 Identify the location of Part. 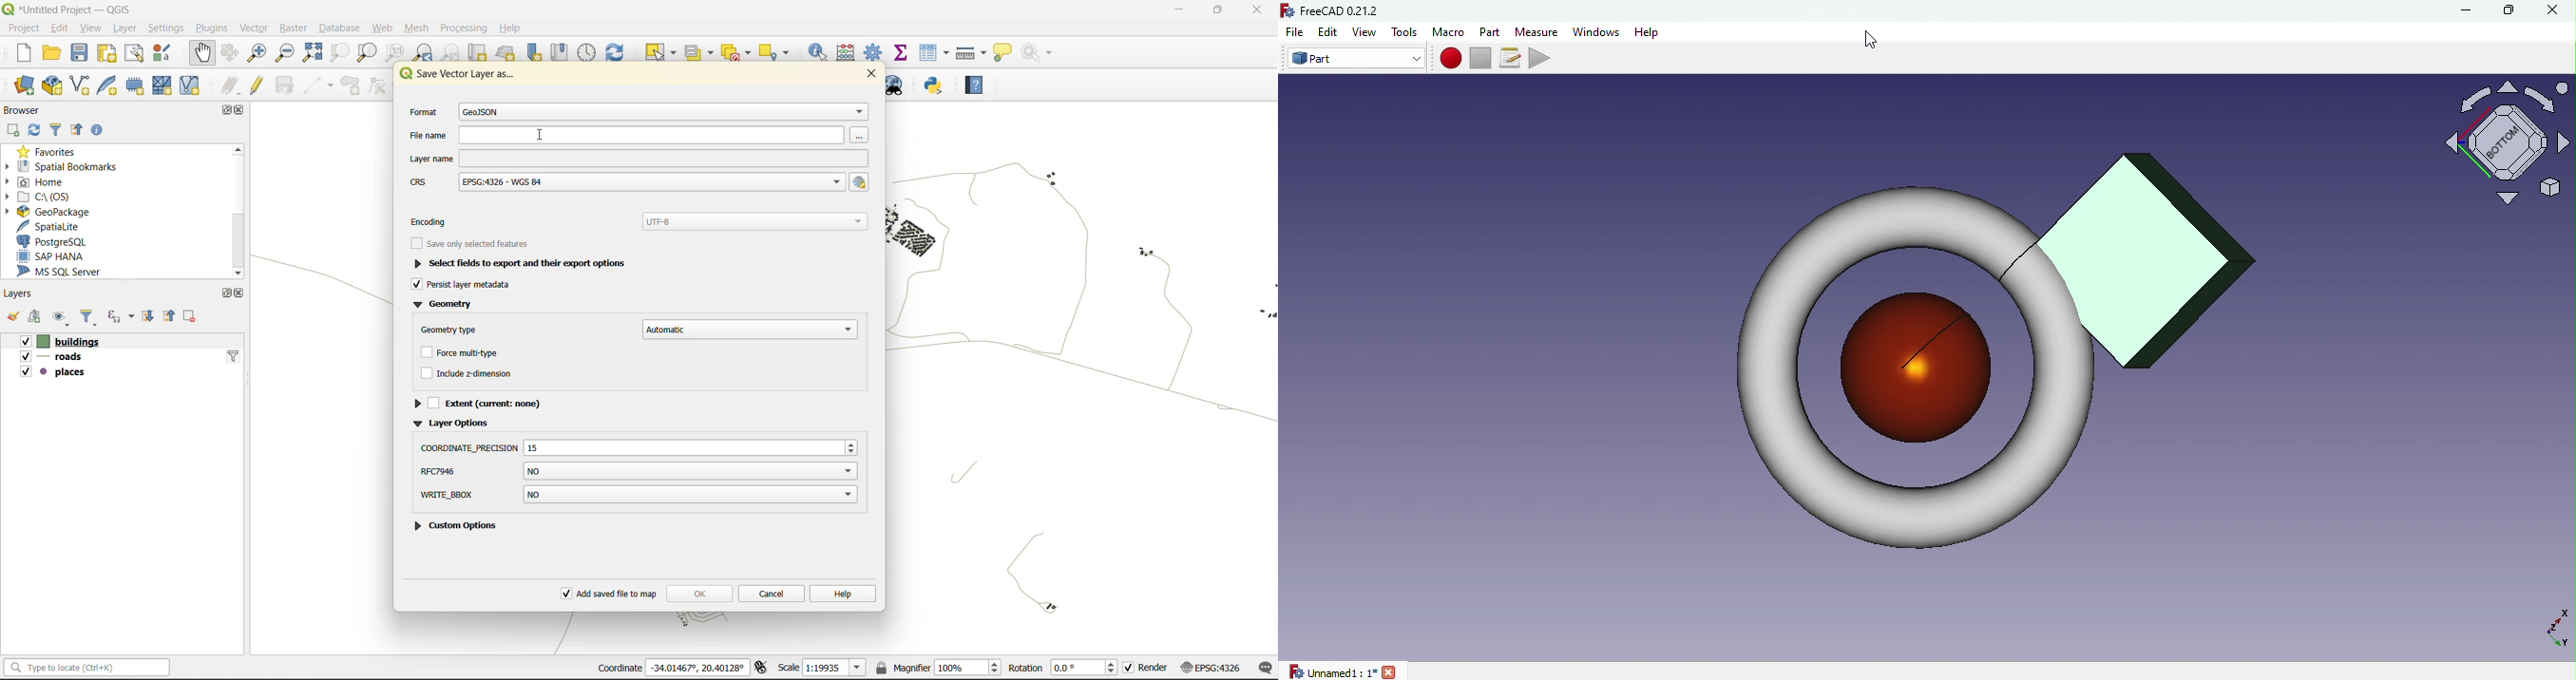
(1491, 30).